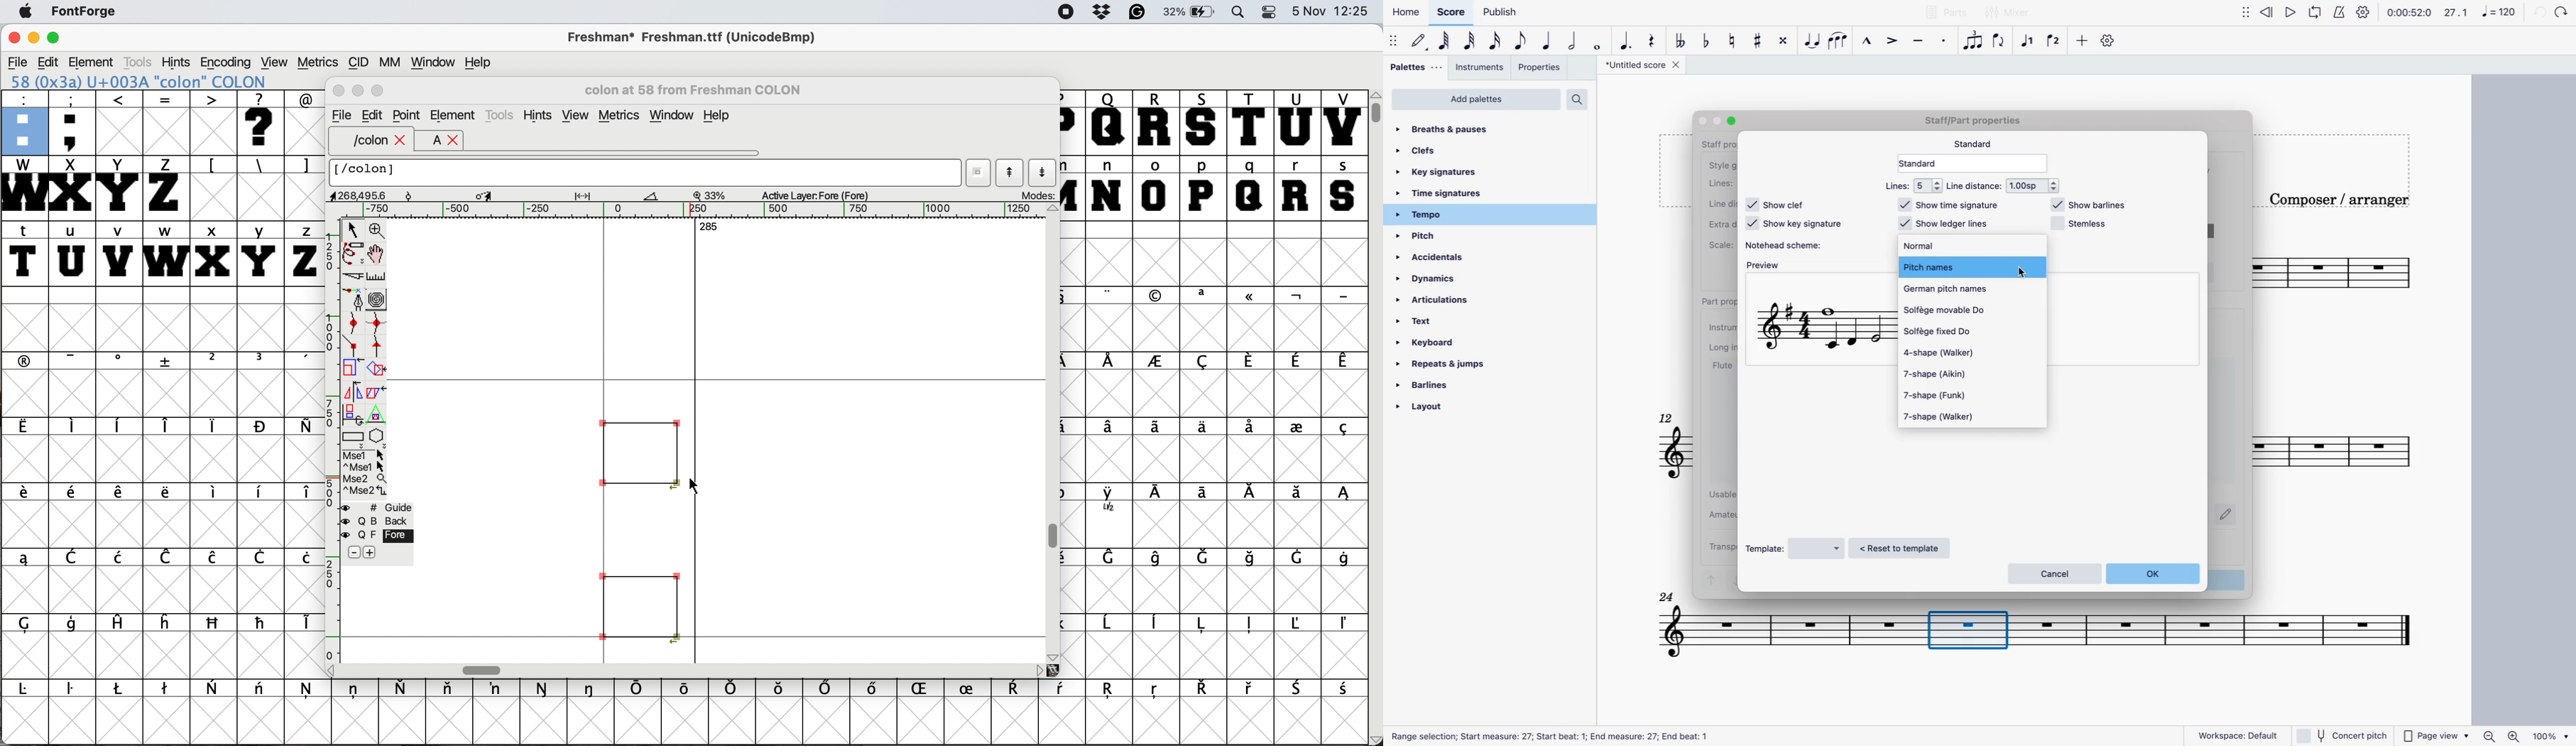  What do you see at coordinates (1584, 101) in the screenshot?
I see `search` at bounding box center [1584, 101].